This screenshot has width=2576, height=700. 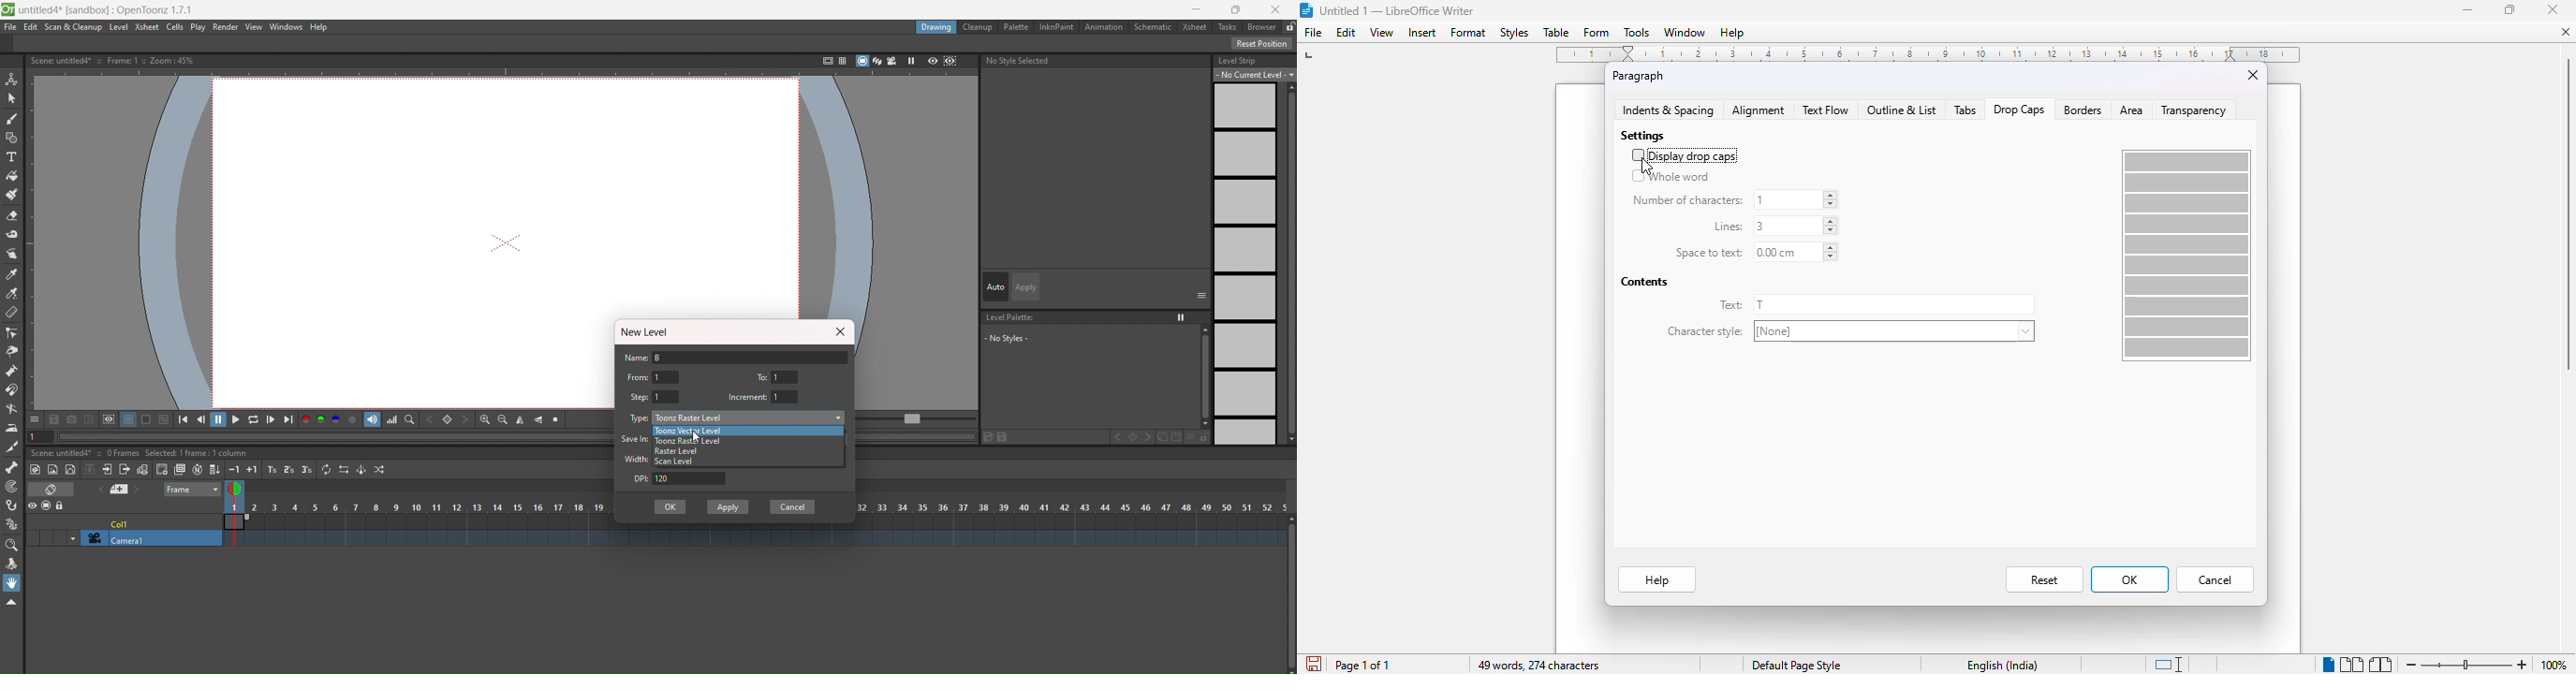 What do you see at coordinates (147, 419) in the screenshot?
I see `tool` at bounding box center [147, 419].